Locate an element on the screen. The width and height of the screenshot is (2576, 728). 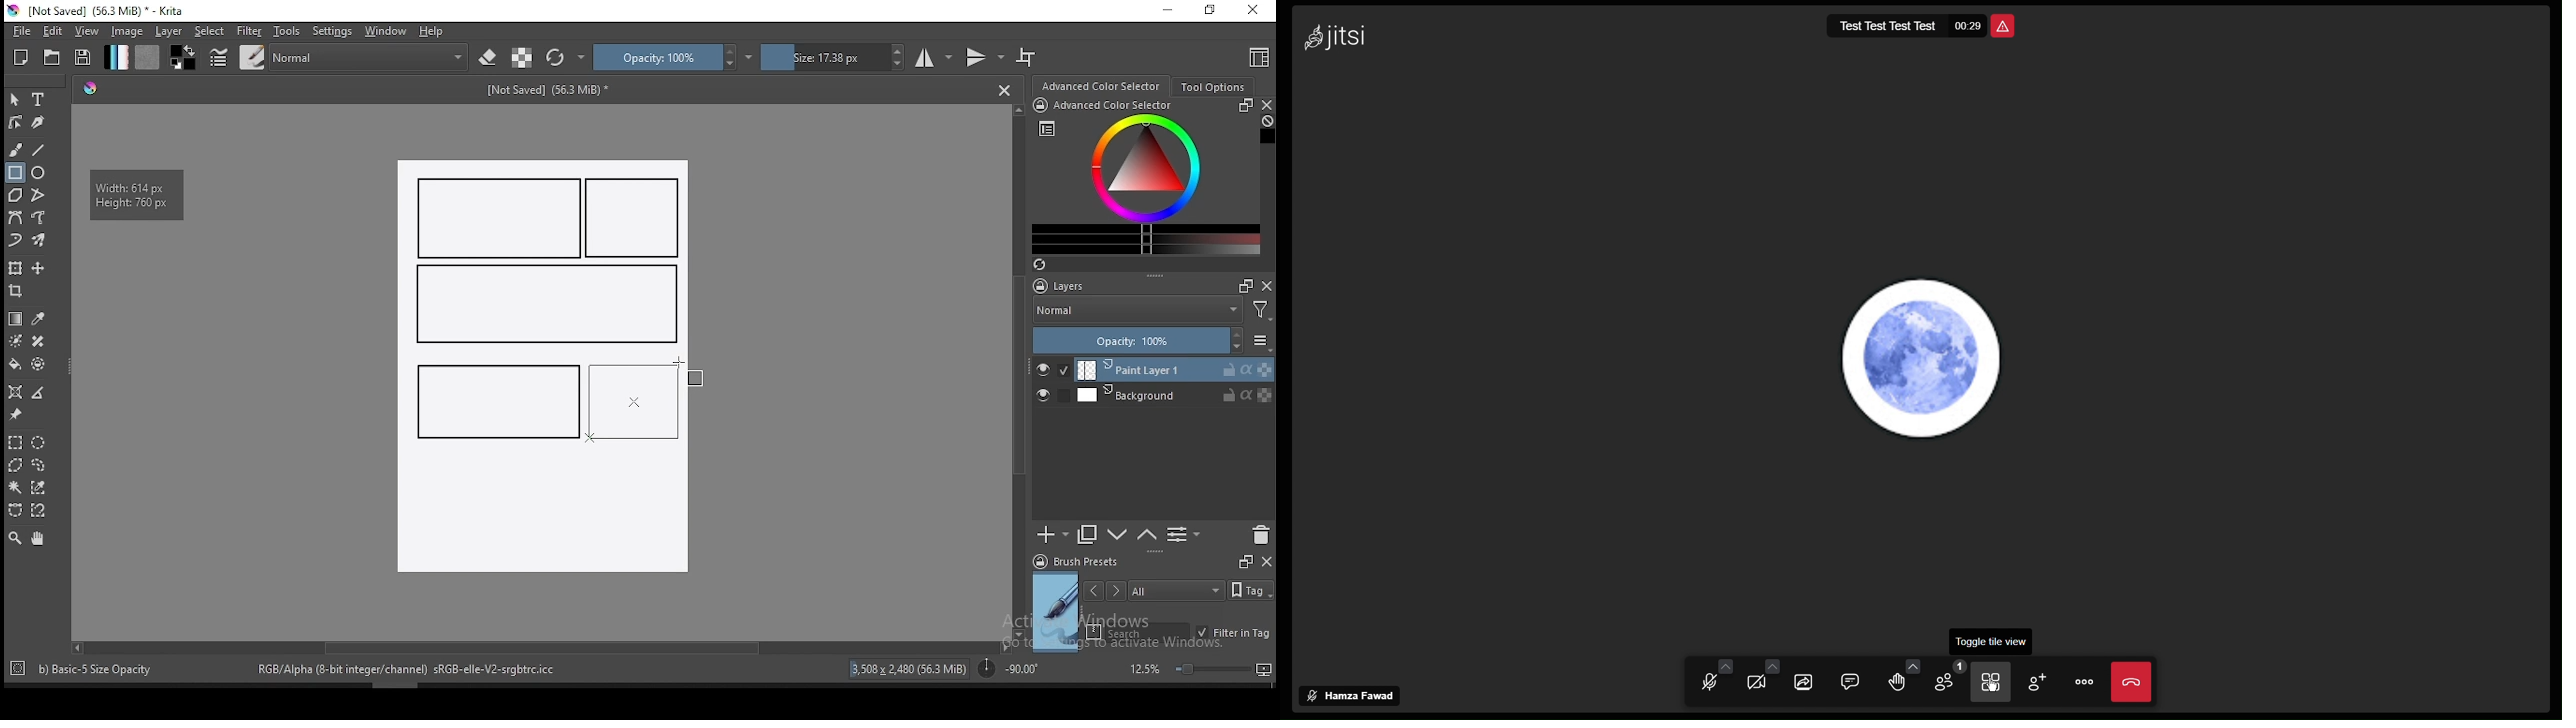
magnetic curve selection tool is located at coordinates (36, 510).